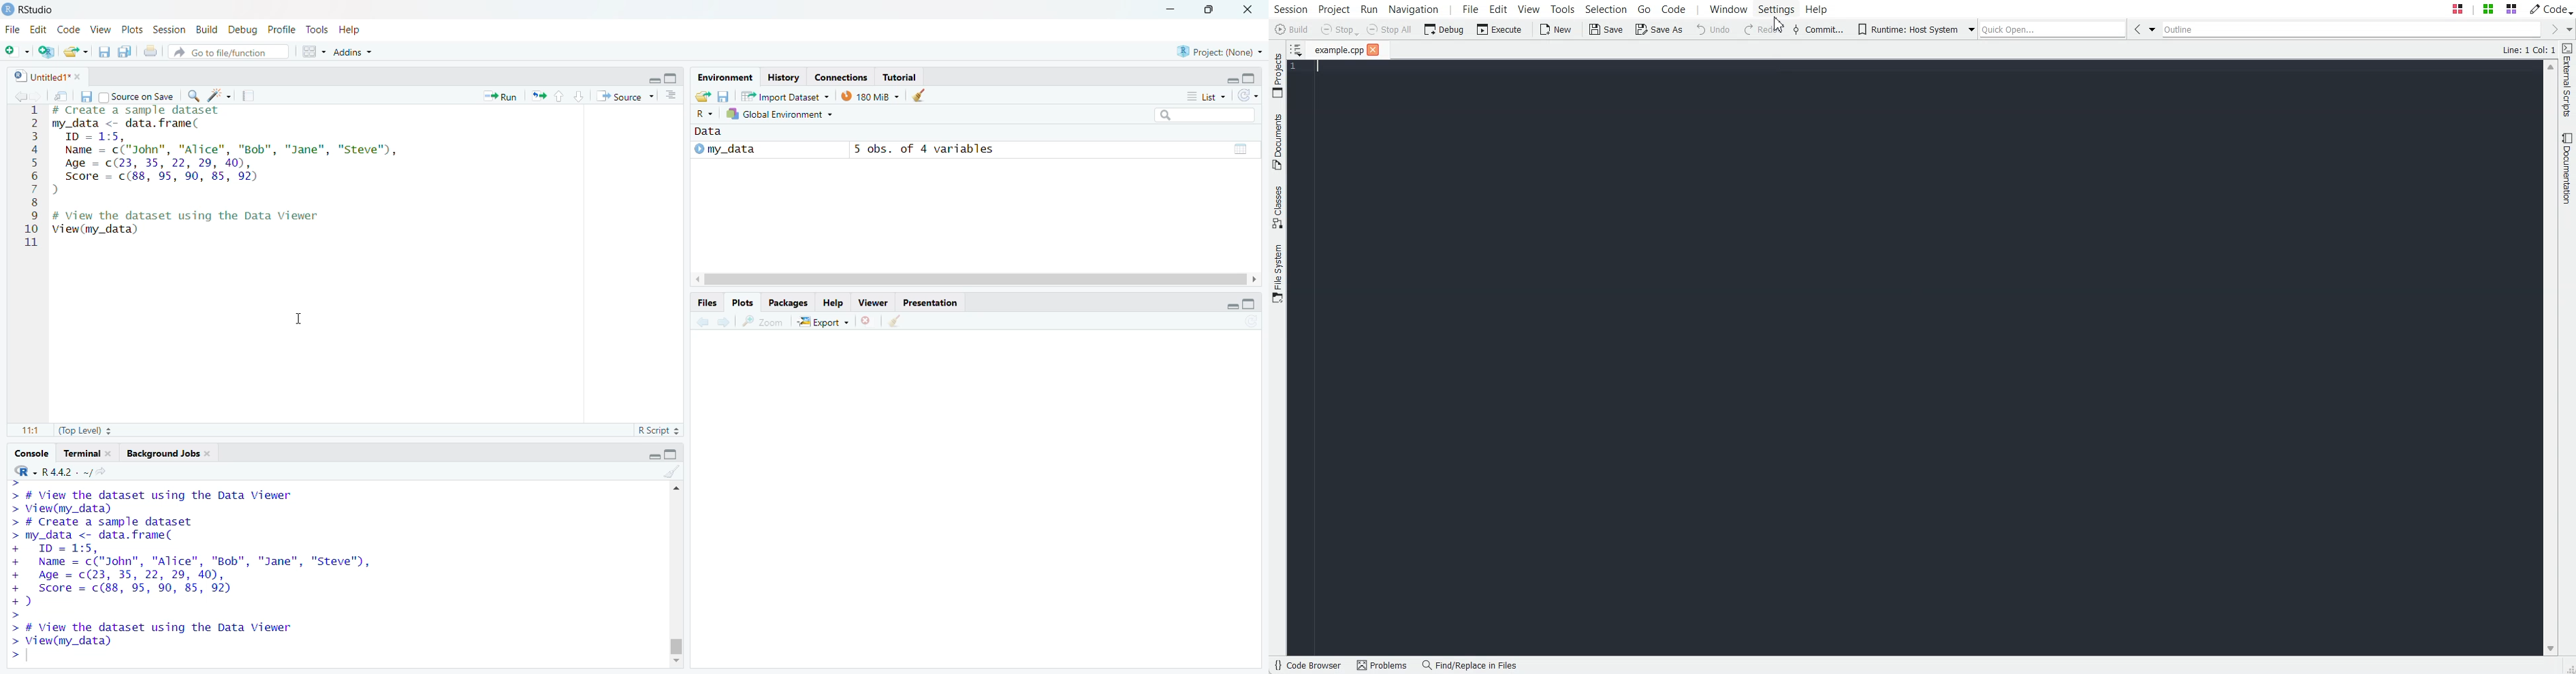  I want to click on Go to file function, so click(229, 51).